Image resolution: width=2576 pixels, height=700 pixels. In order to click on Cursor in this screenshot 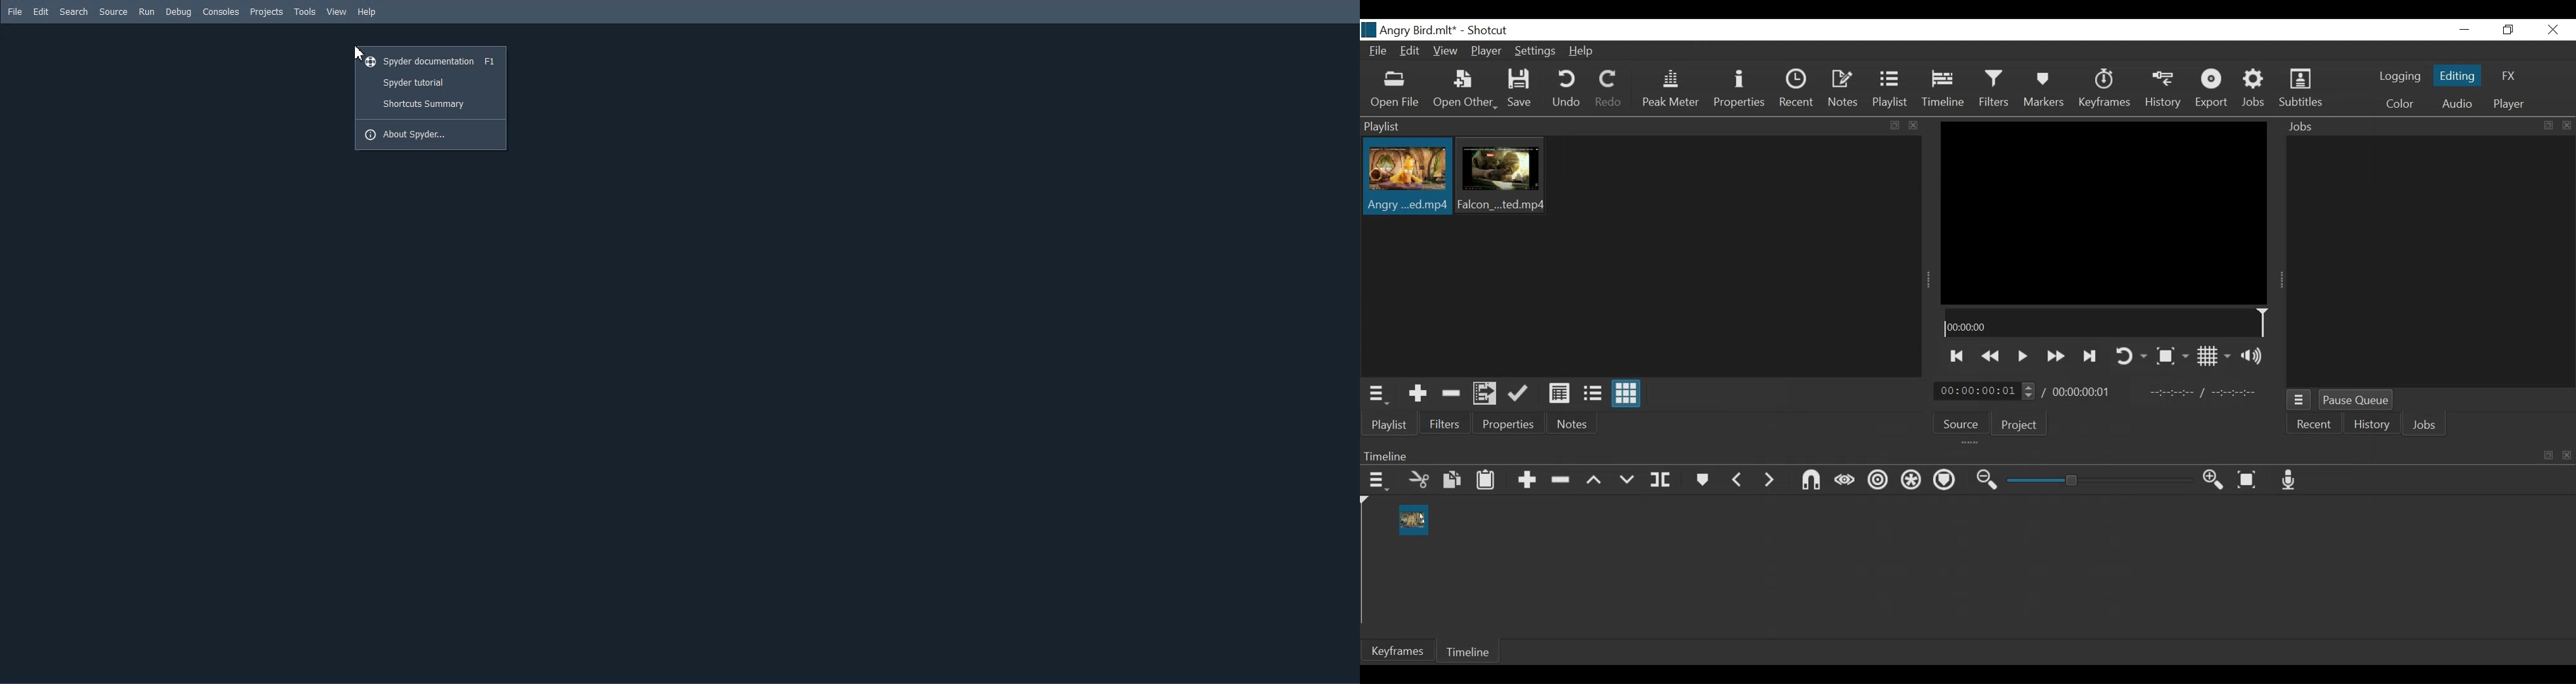, I will do `click(360, 53)`.